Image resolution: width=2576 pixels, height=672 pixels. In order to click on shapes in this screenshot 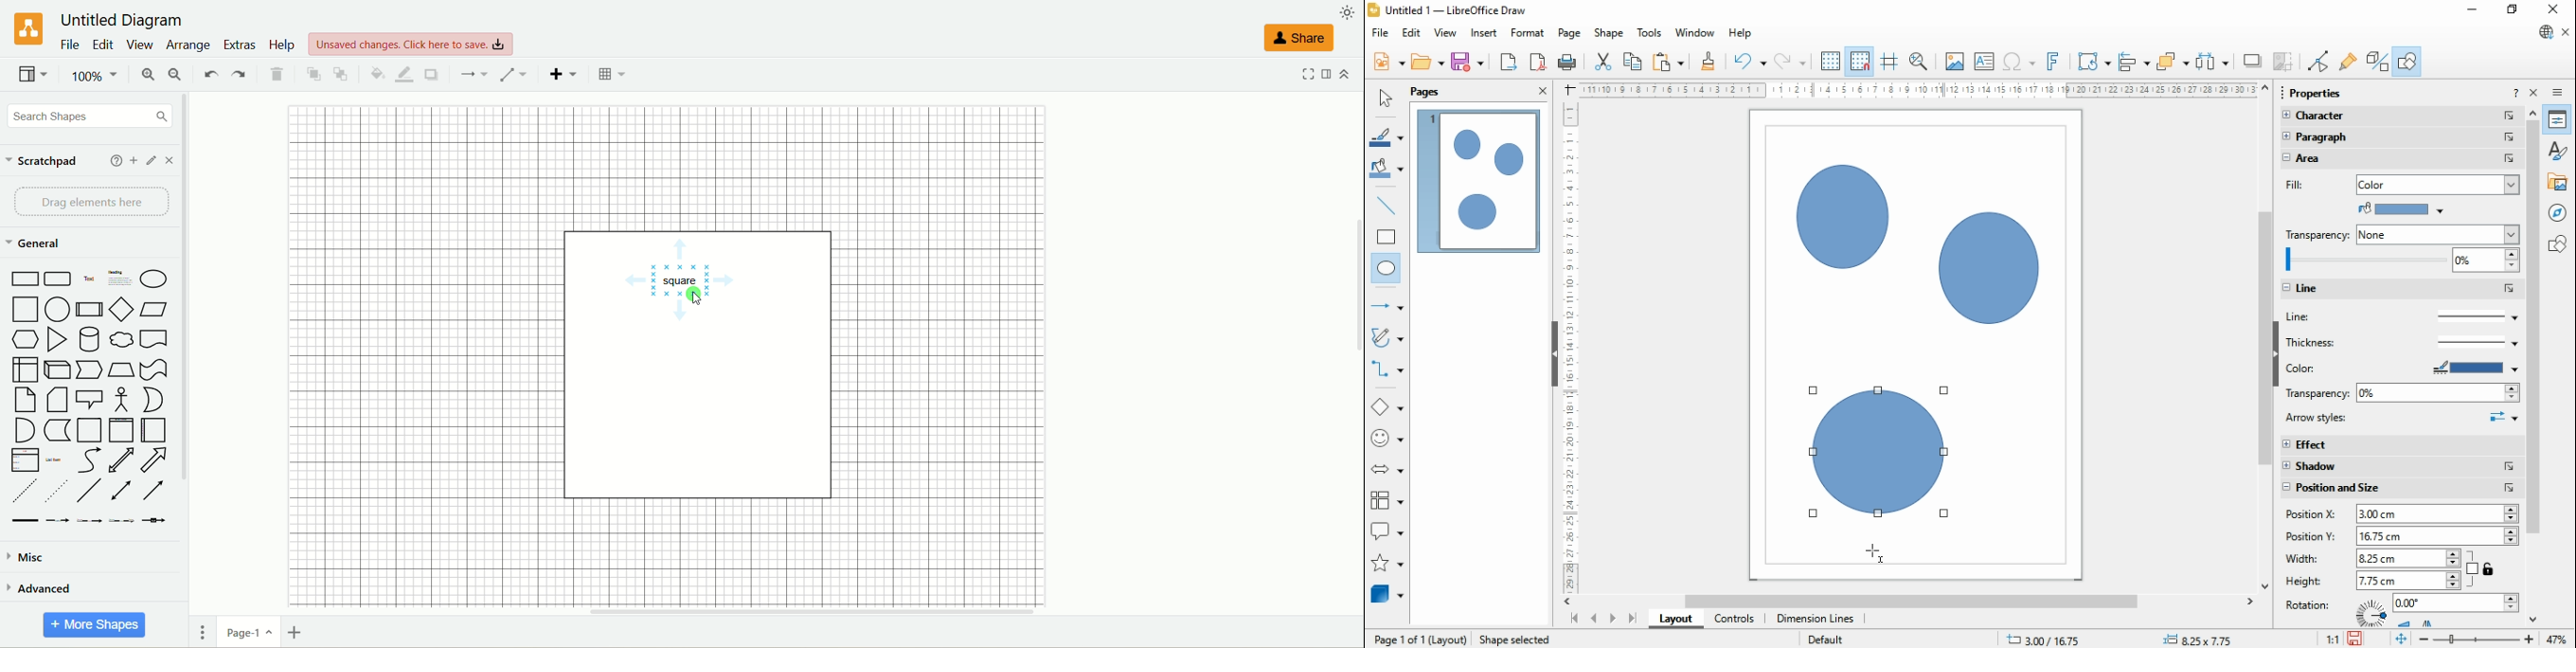, I will do `click(2560, 243)`.